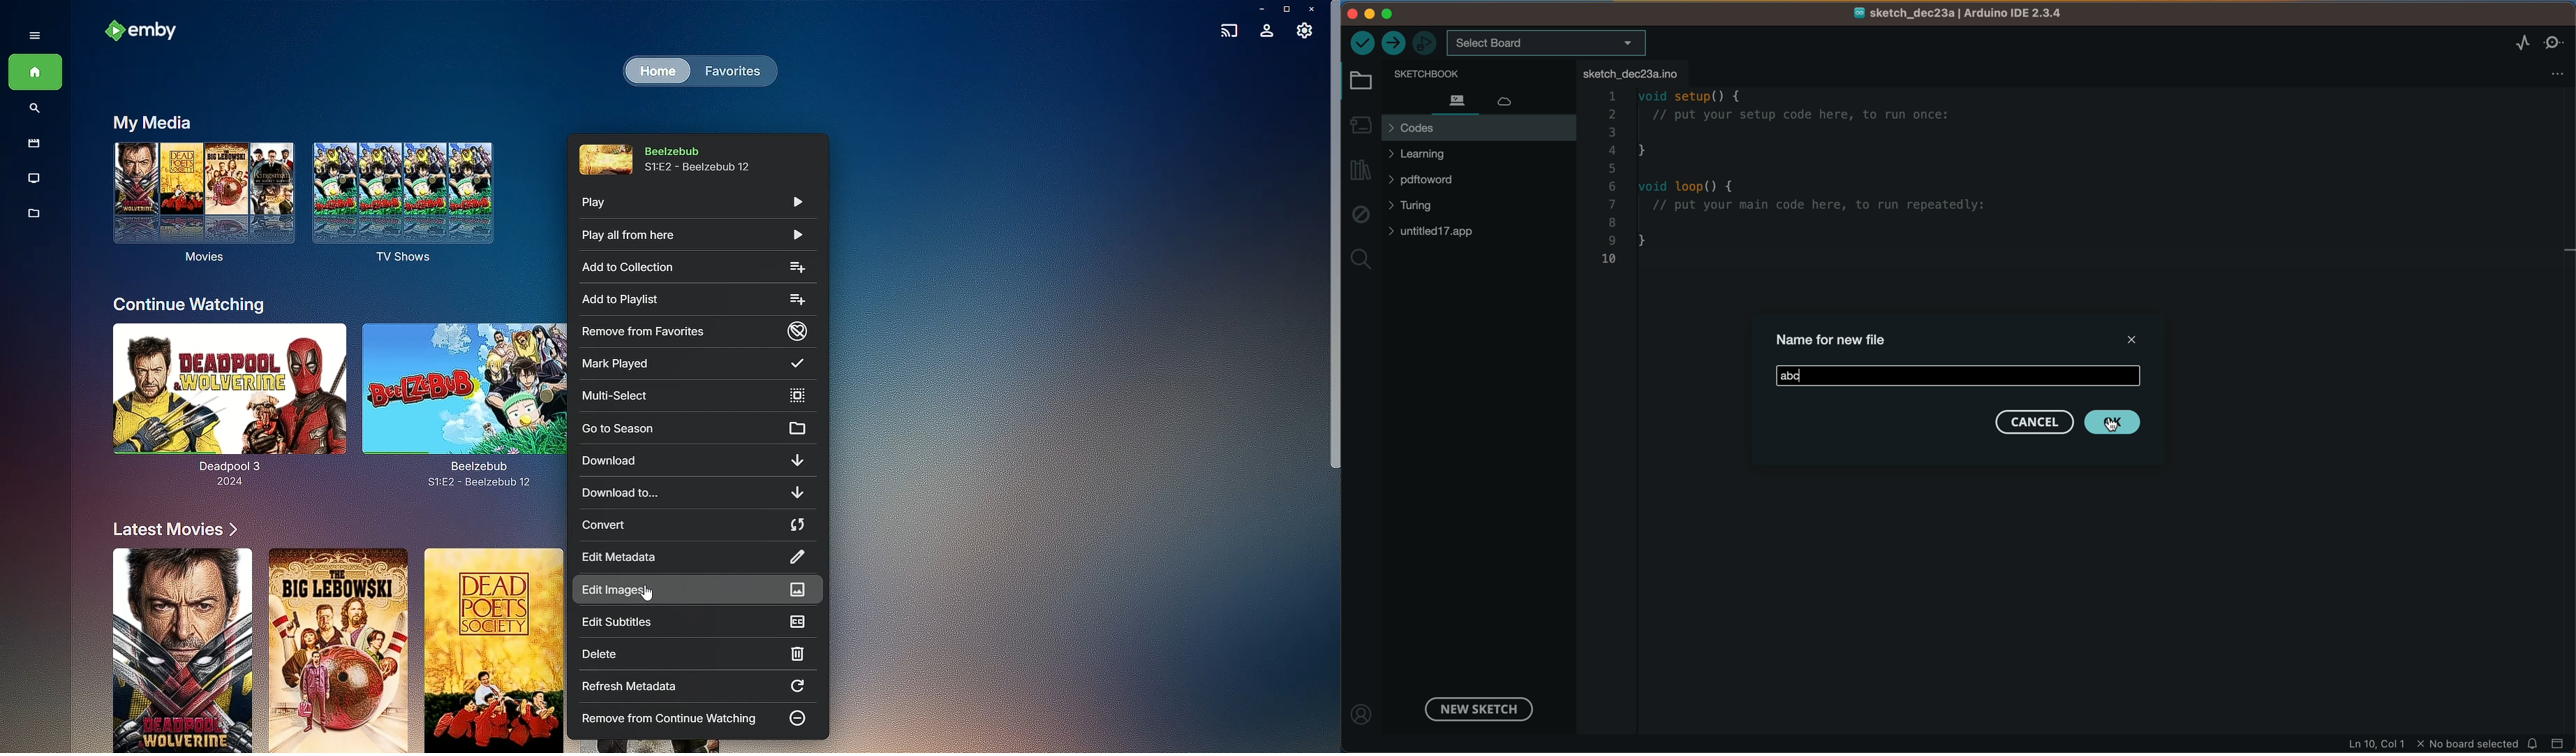  I want to click on Deadpool 3, so click(222, 409).